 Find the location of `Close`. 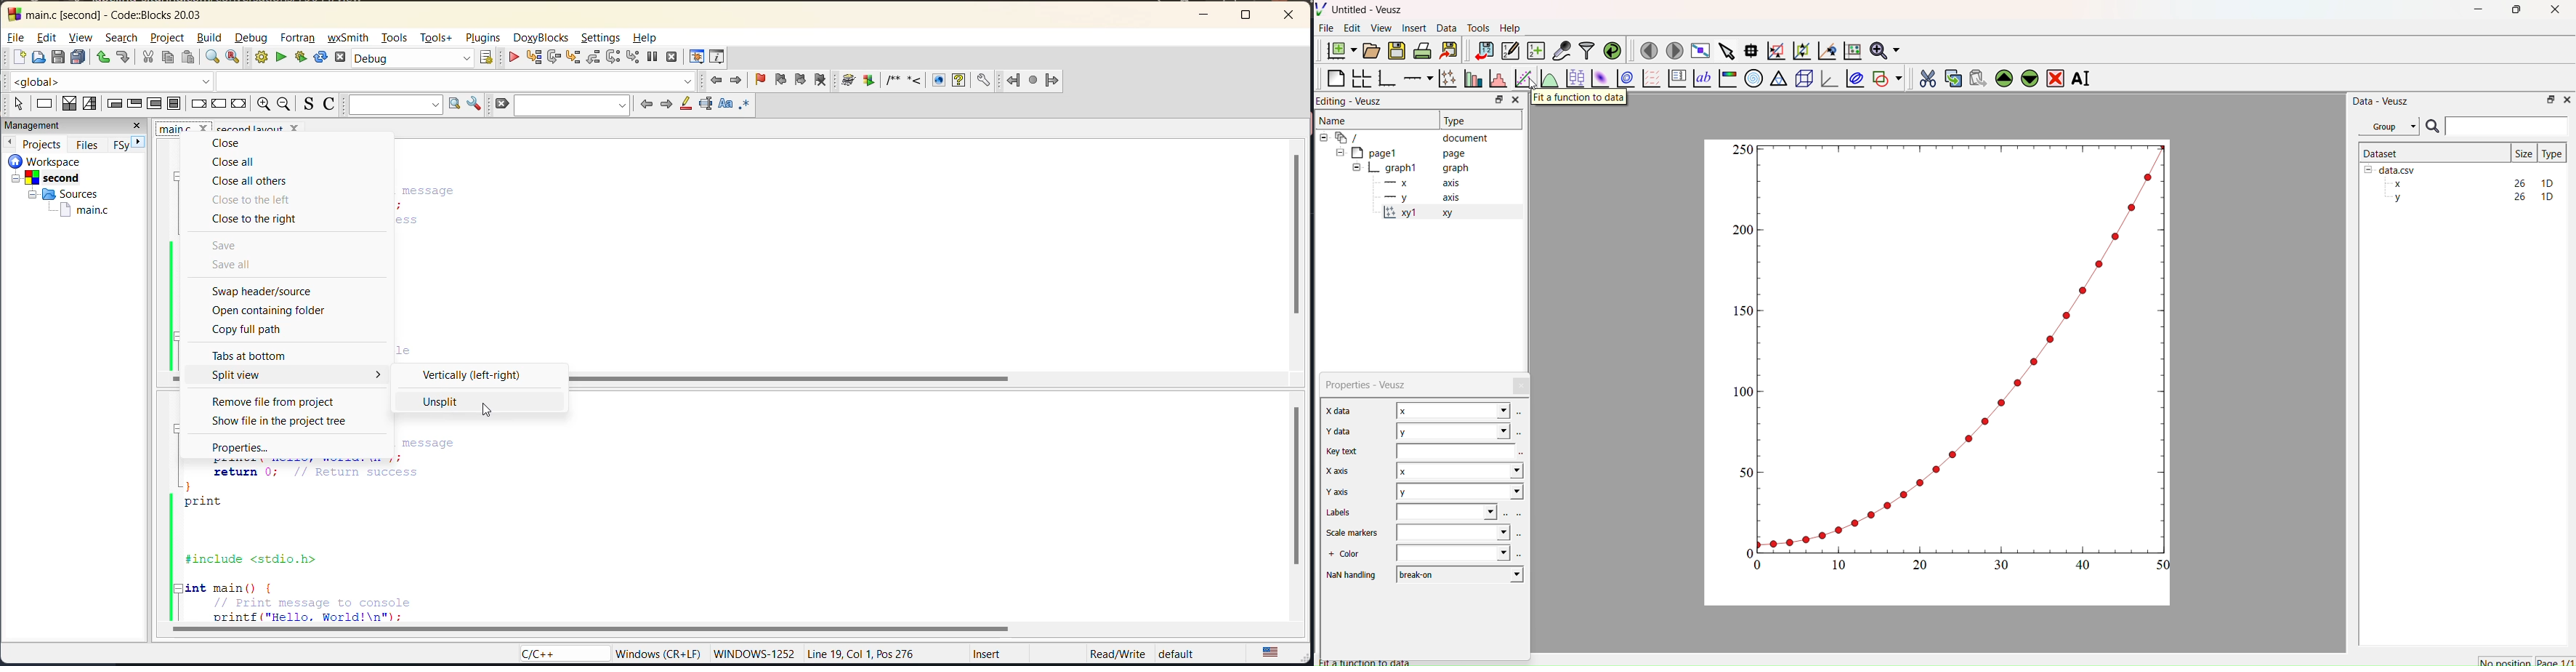

Close is located at coordinates (2567, 99).